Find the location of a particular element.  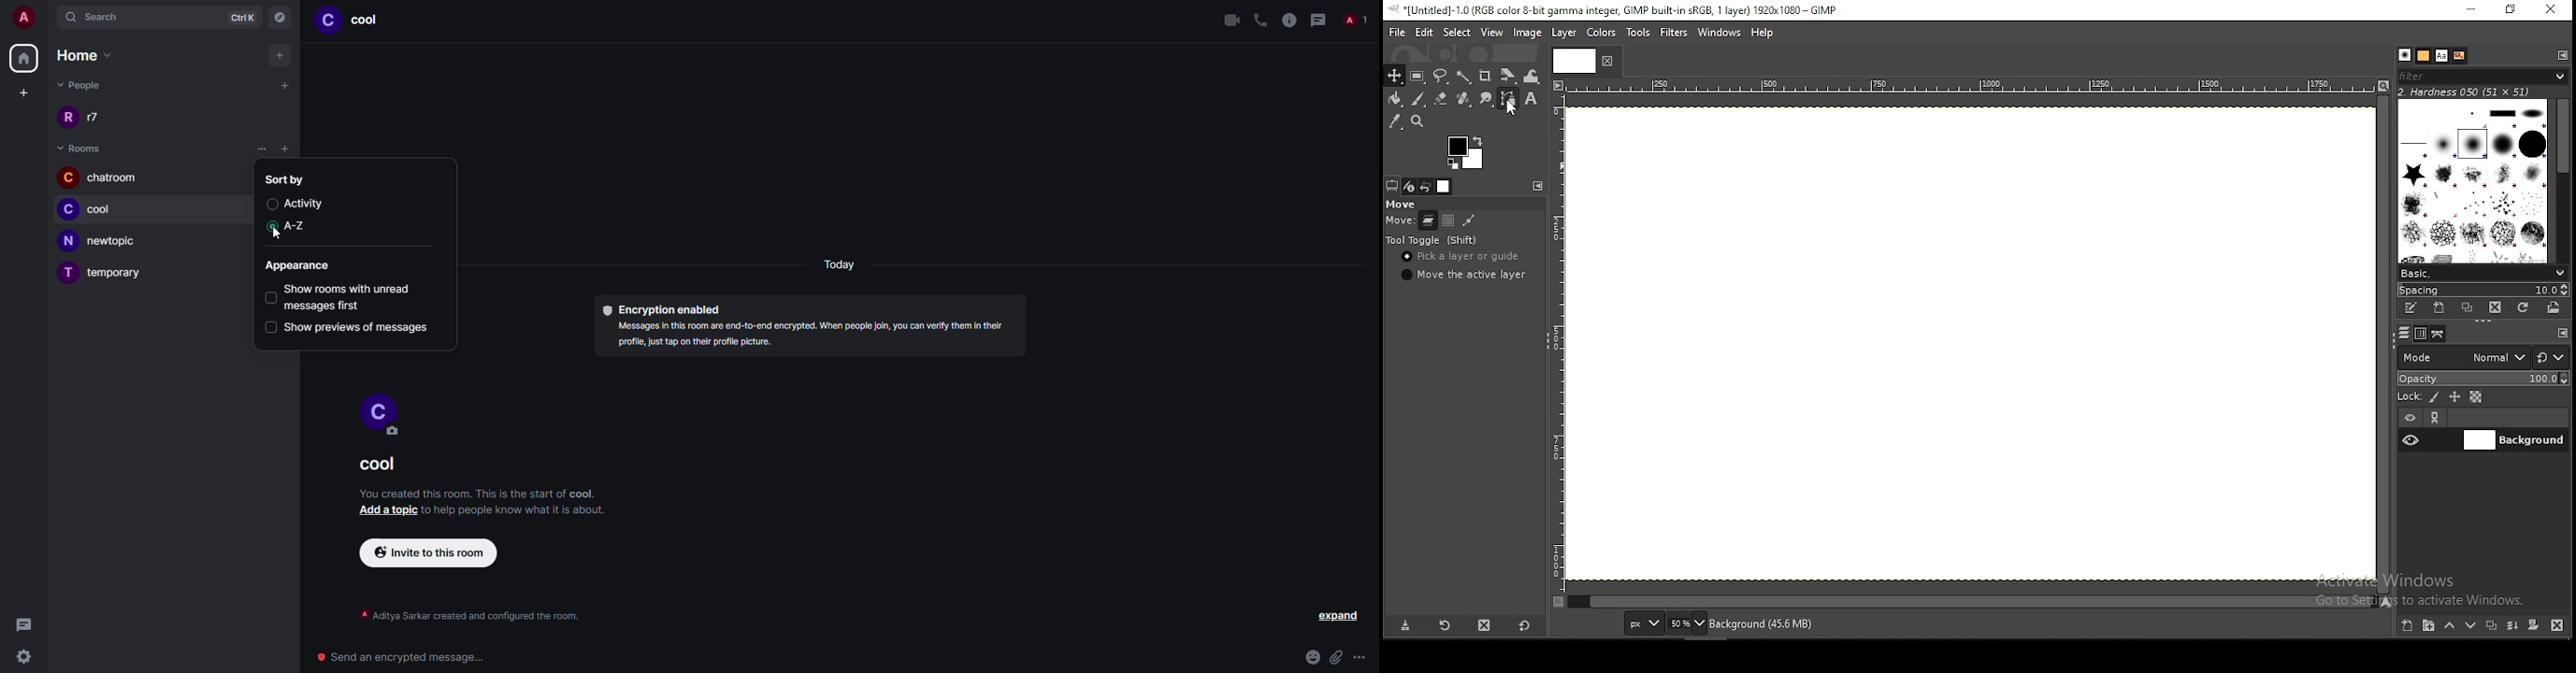

expand is located at coordinates (1342, 614).